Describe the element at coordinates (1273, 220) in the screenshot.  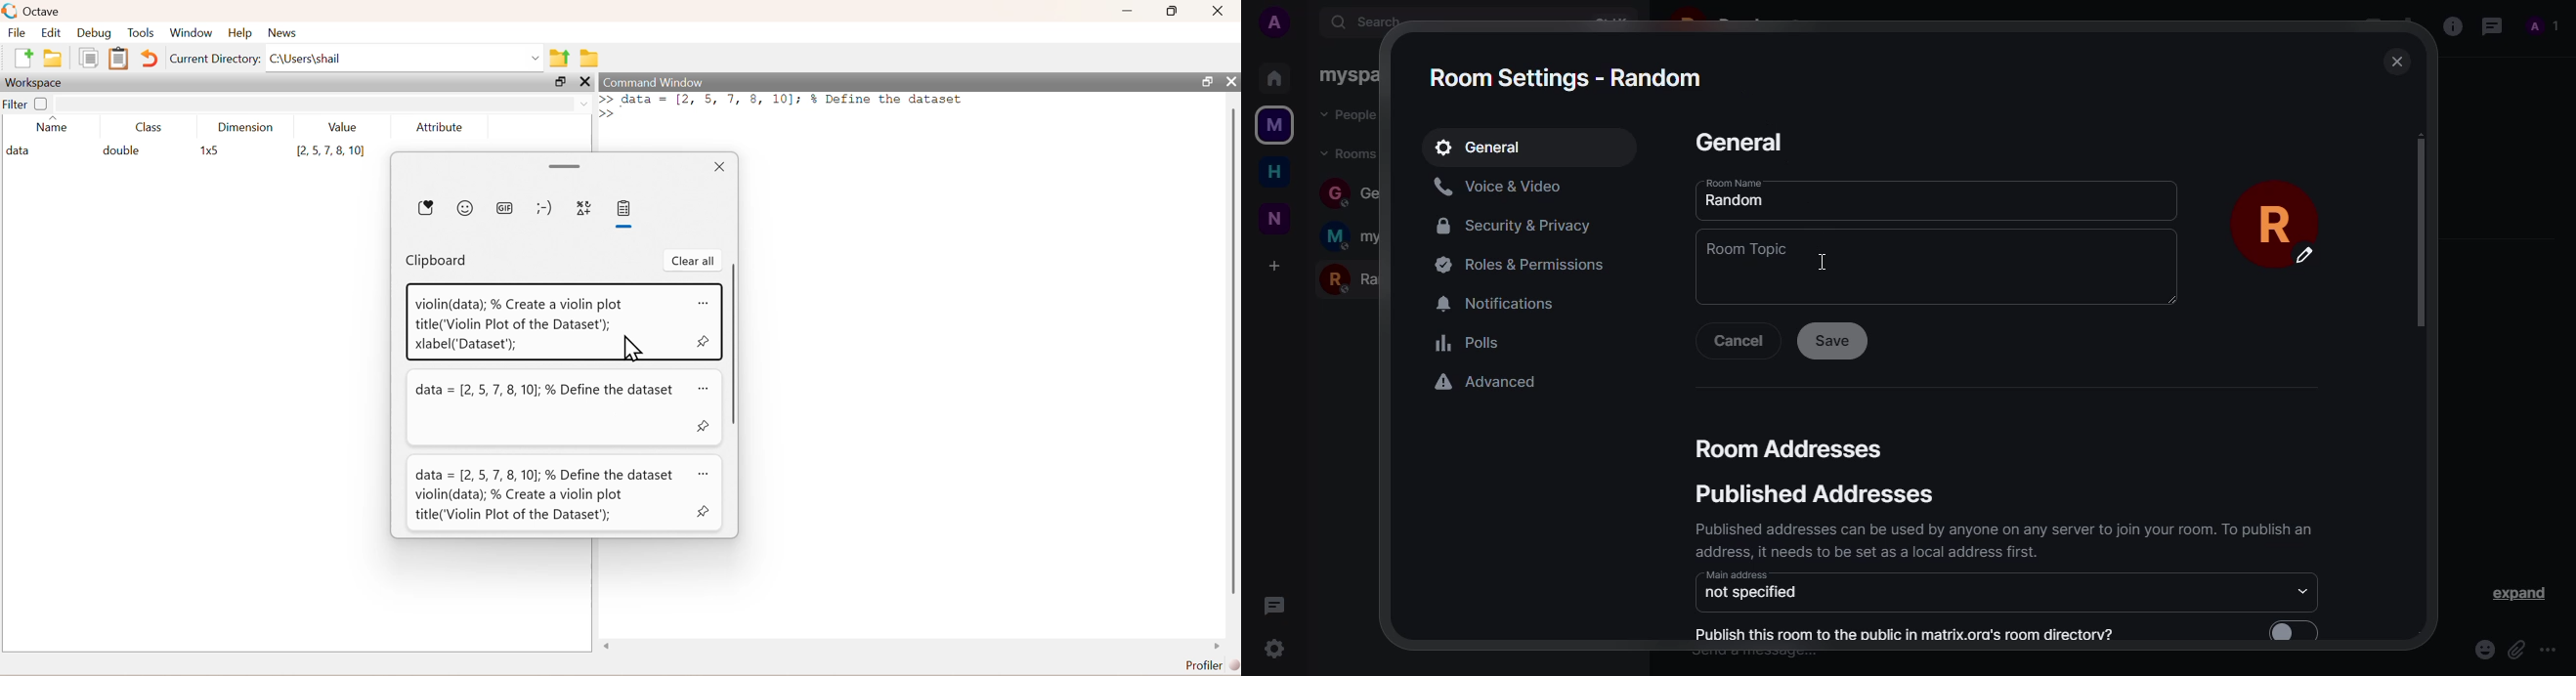
I see `new` at that location.